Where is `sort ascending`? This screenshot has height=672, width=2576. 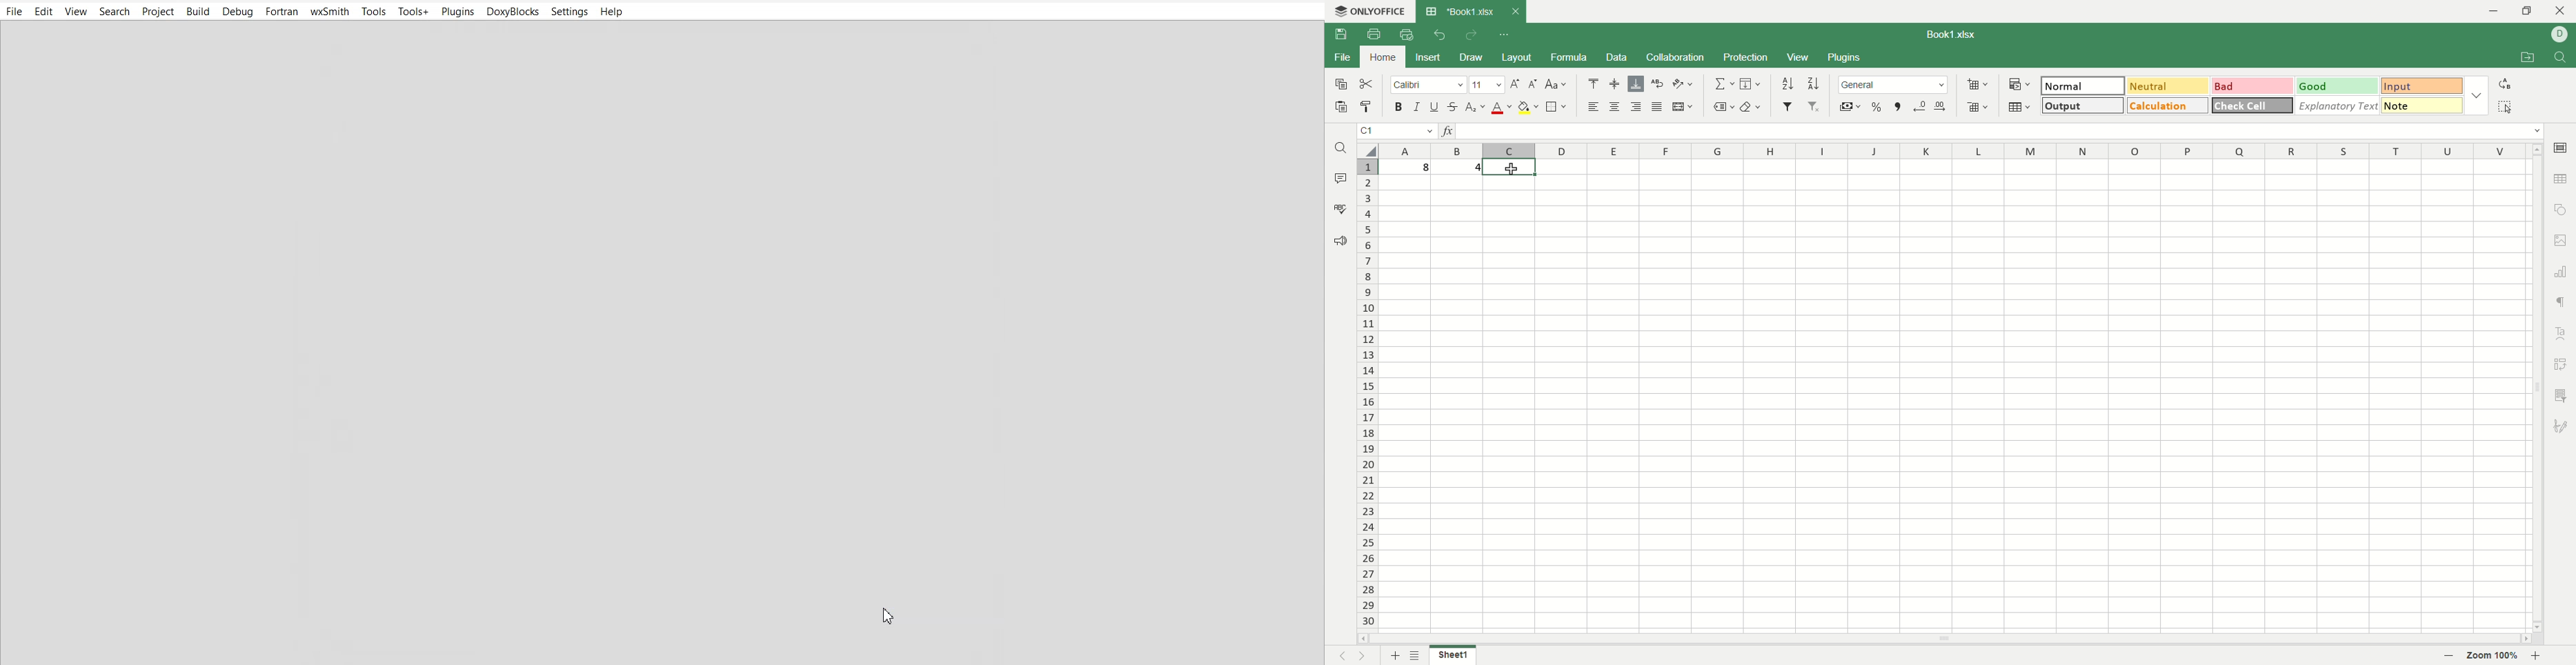 sort ascending is located at coordinates (1789, 83).